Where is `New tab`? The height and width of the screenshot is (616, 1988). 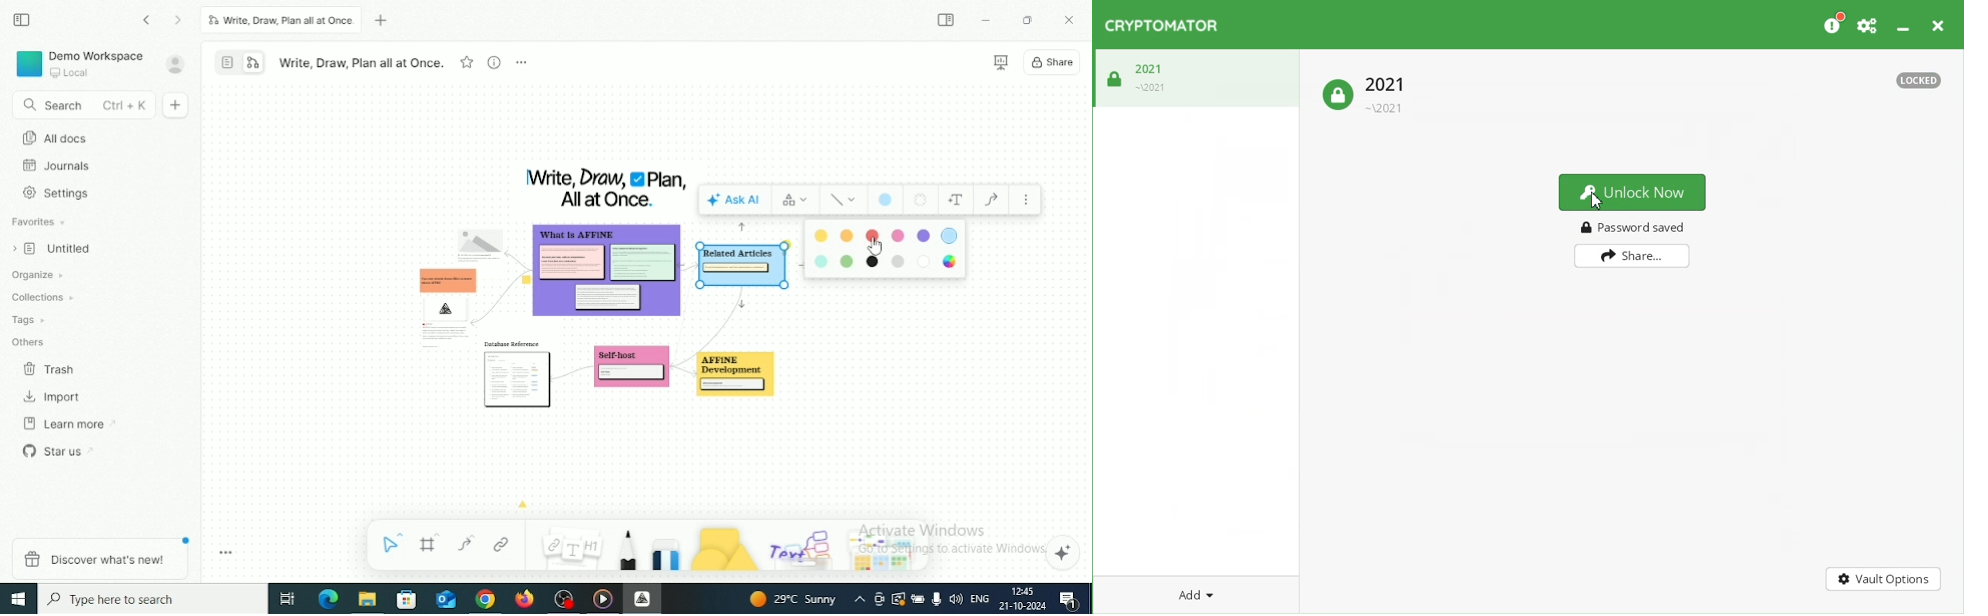 New tab is located at coordinates (384, 21).